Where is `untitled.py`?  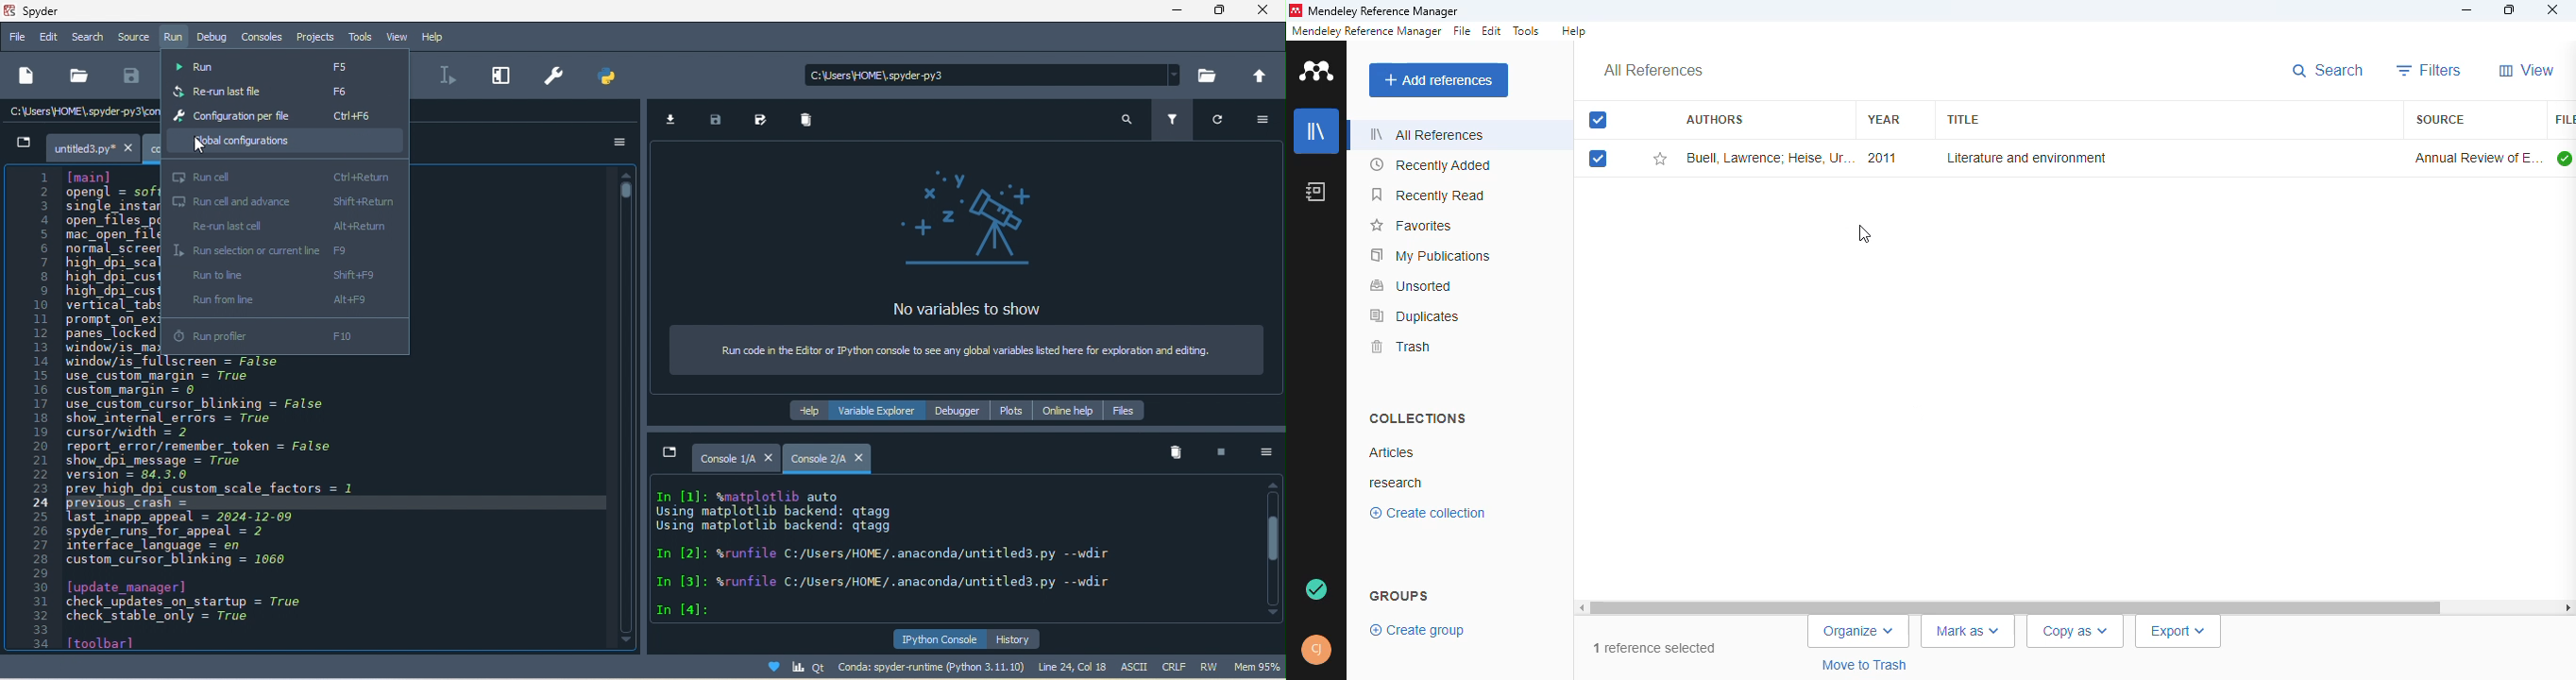 untitled.py is located at coordinates (73, 146).